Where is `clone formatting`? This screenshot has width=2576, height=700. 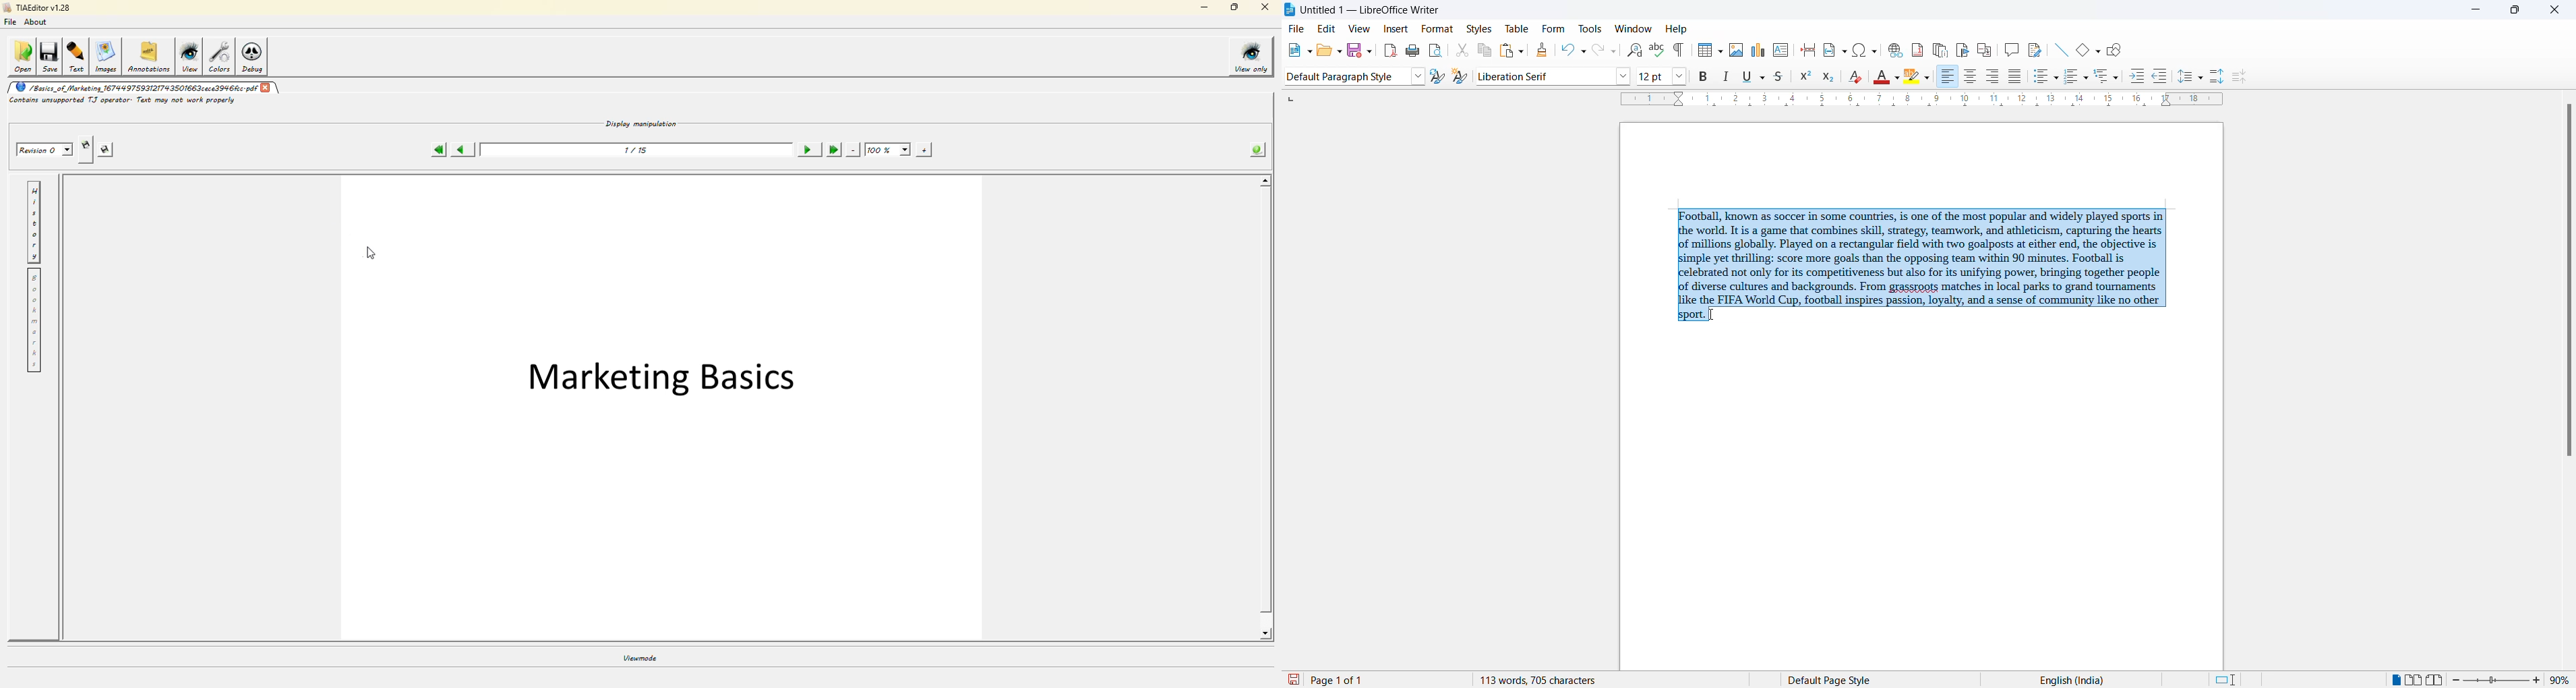 clone formatting is located at coordinates (1543, 50).